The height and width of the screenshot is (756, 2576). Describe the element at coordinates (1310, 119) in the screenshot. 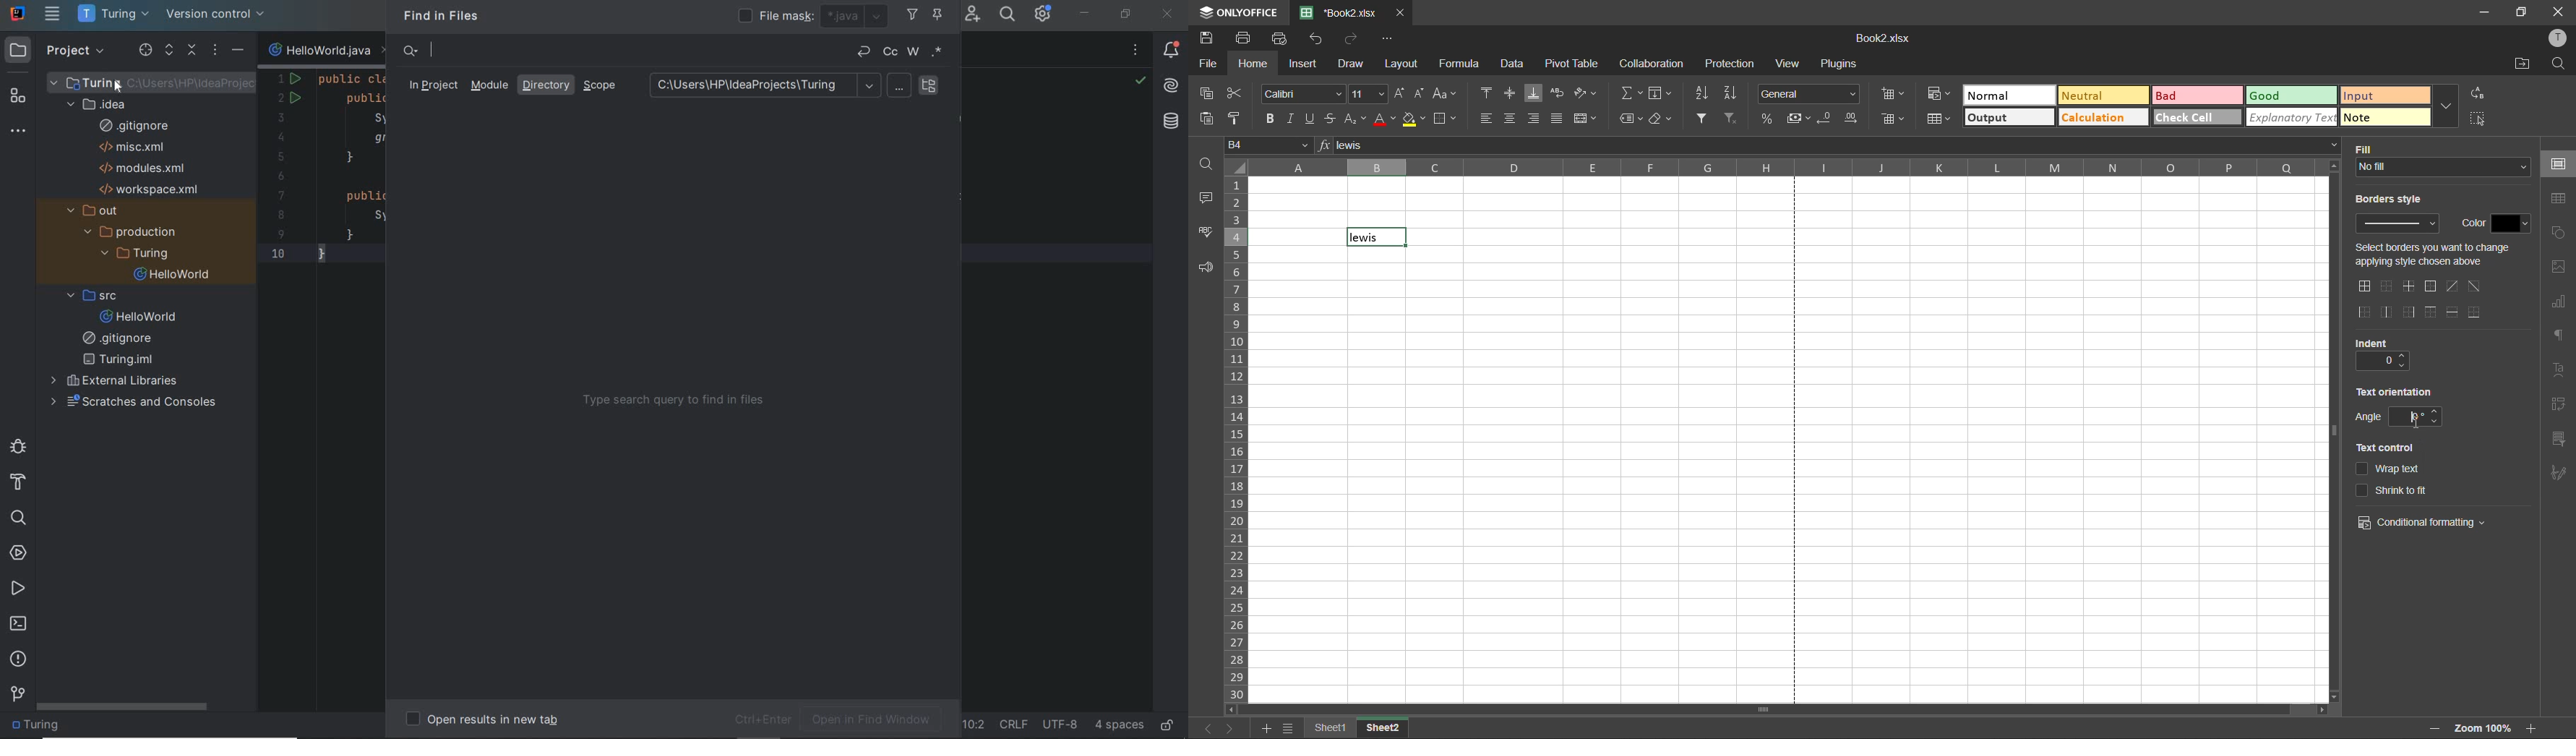

I see `underline` at that location.